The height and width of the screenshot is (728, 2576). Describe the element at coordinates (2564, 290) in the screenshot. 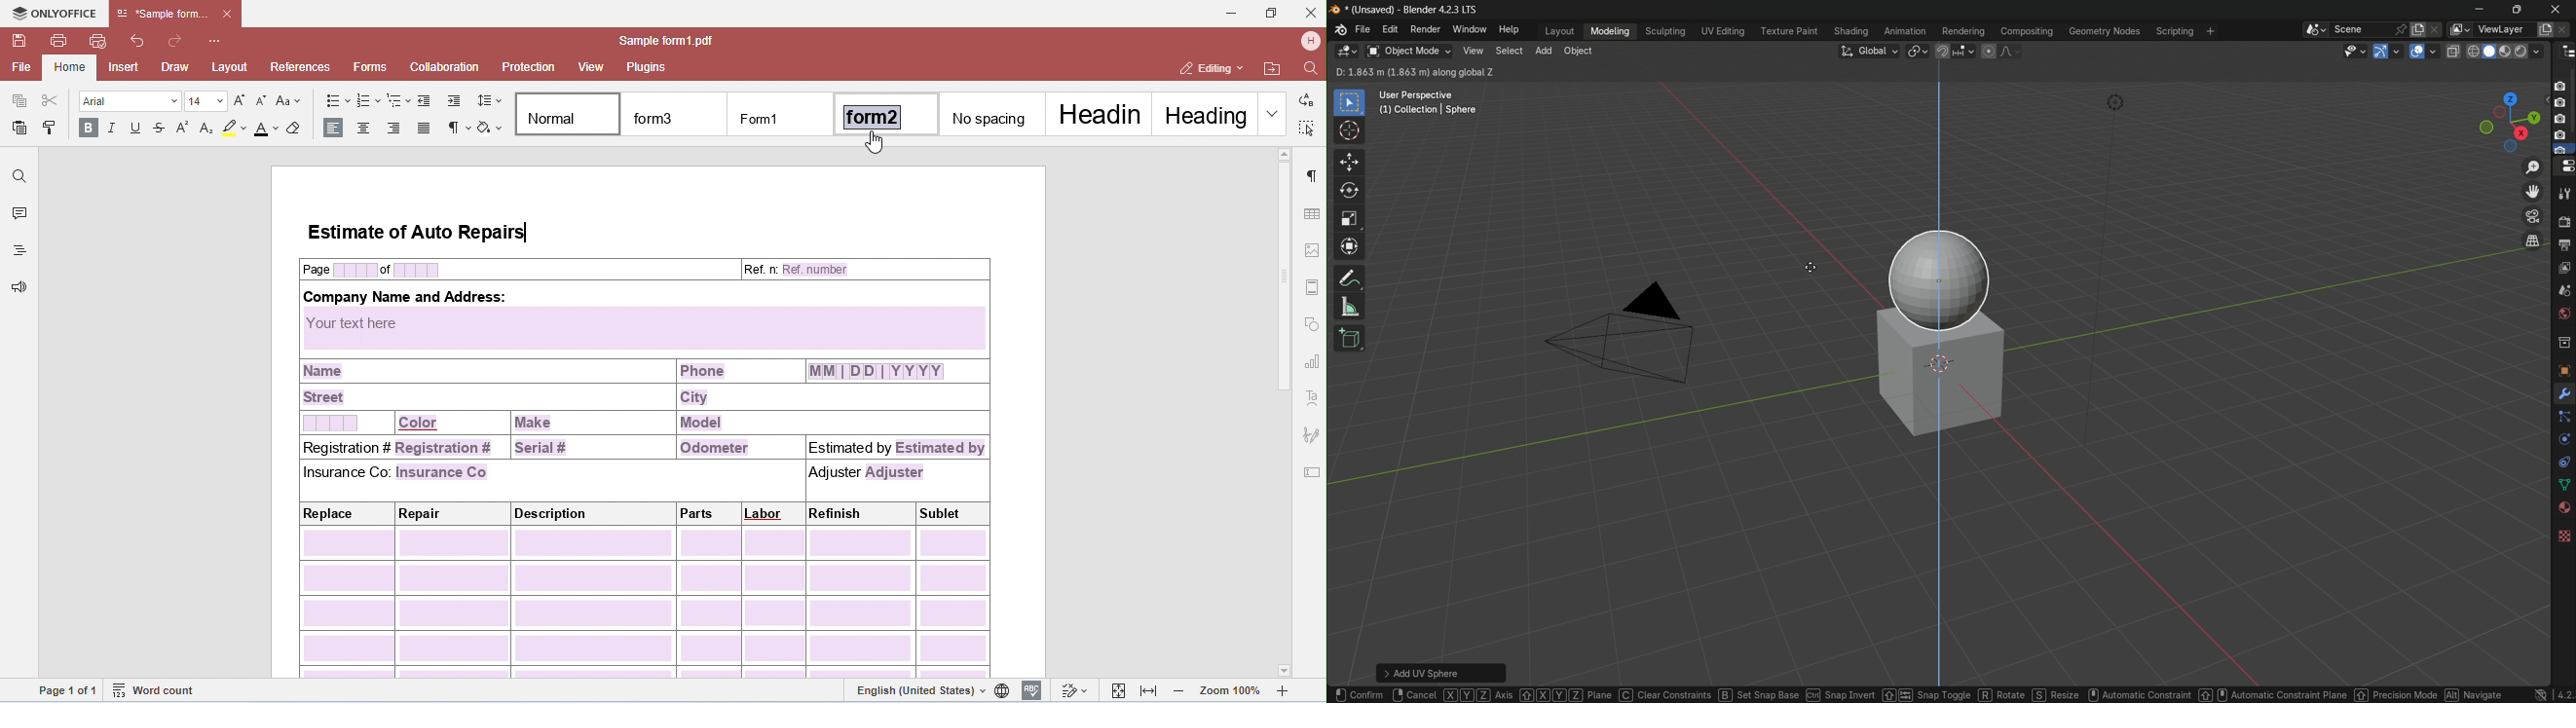

I see `scenes` at that location.